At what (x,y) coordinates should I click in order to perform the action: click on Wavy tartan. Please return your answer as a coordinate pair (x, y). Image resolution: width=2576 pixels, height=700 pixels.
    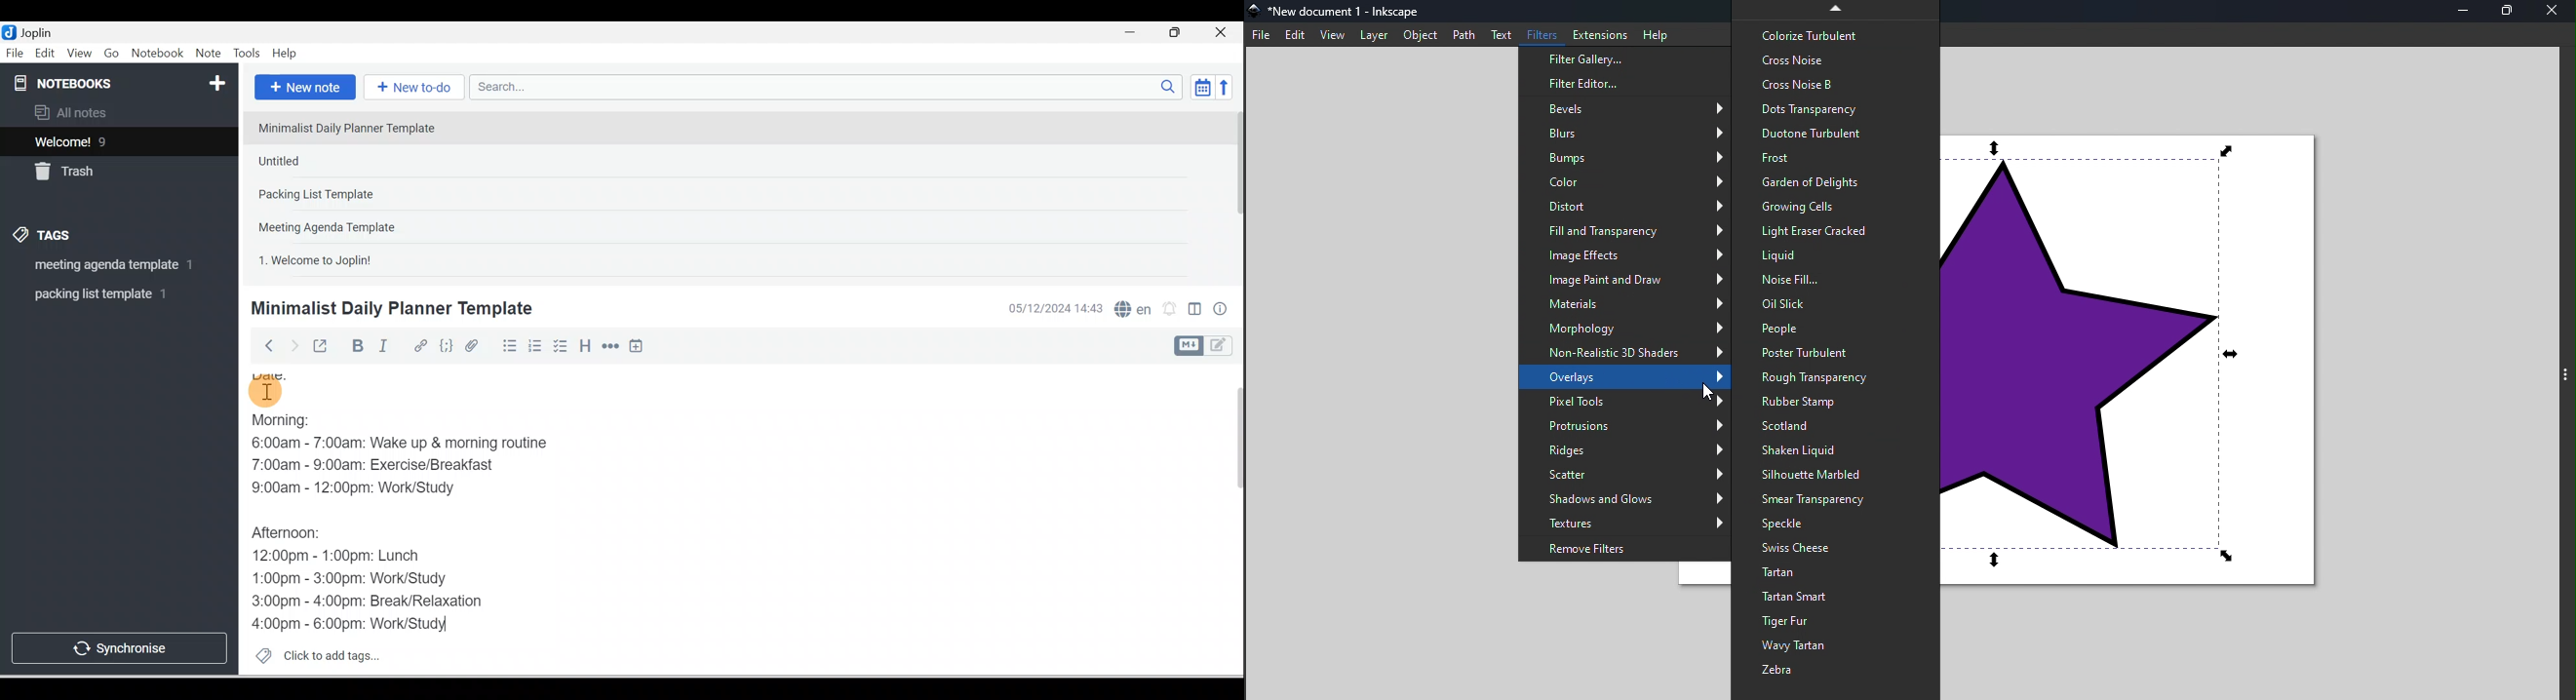
    Looking at the image, I should click on (1836, 647).